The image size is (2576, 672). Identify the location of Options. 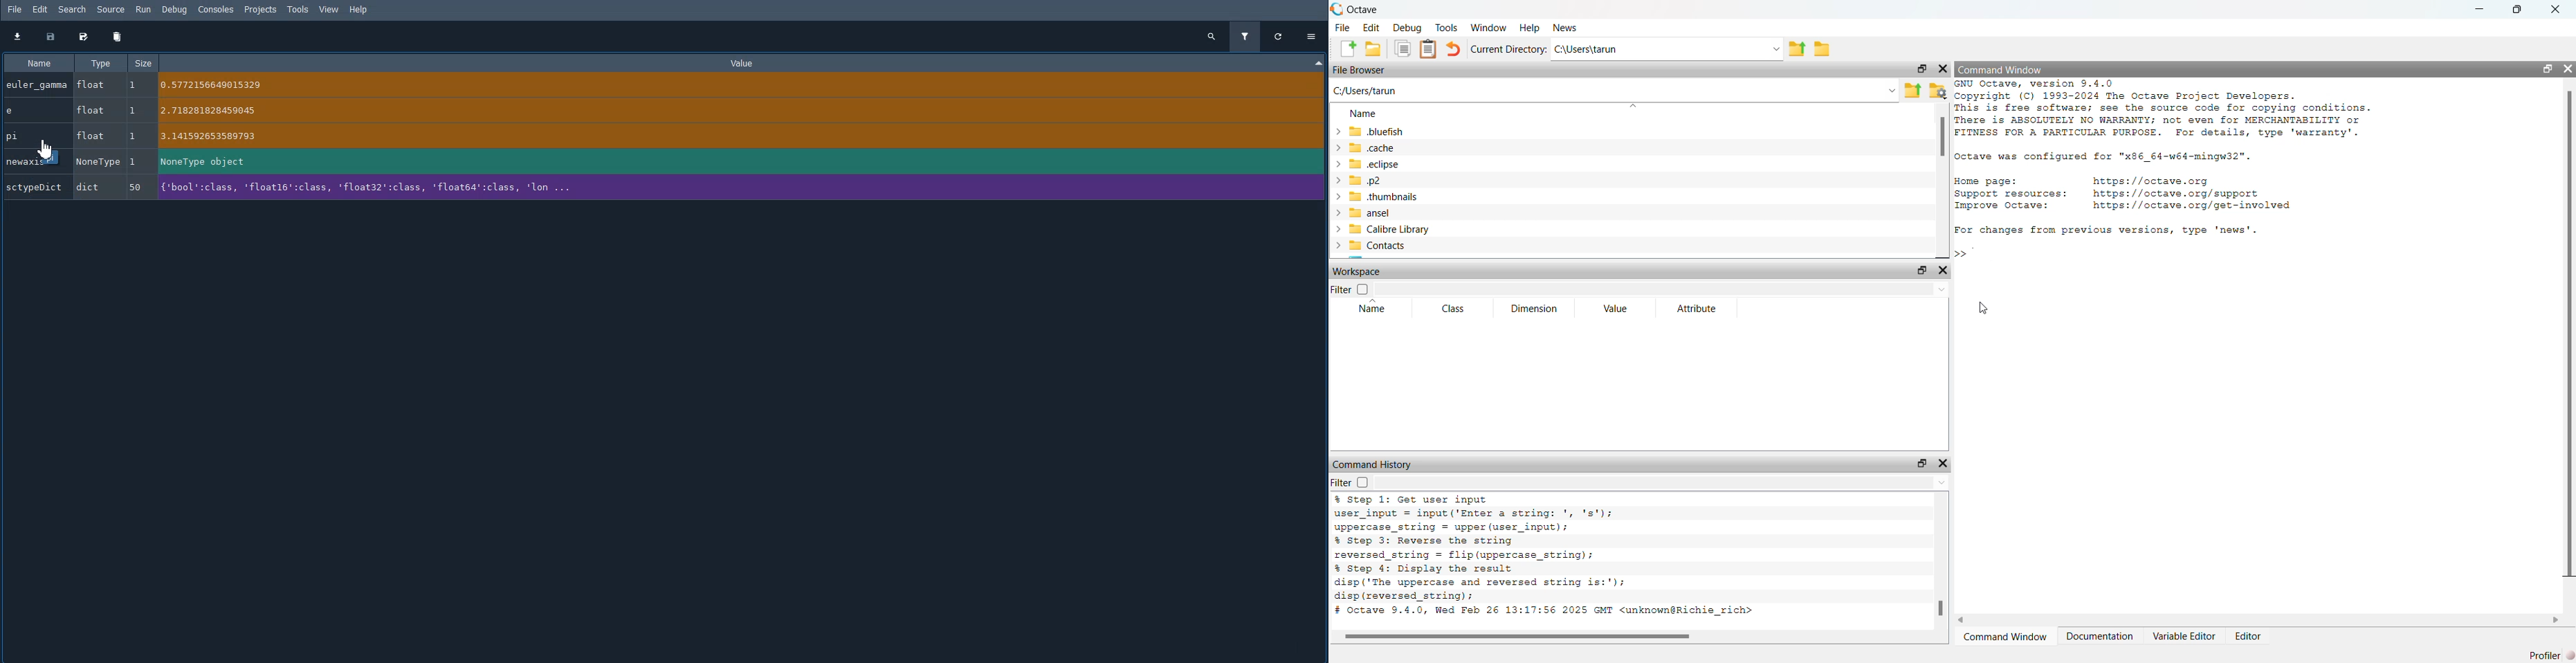
(1312, 35).